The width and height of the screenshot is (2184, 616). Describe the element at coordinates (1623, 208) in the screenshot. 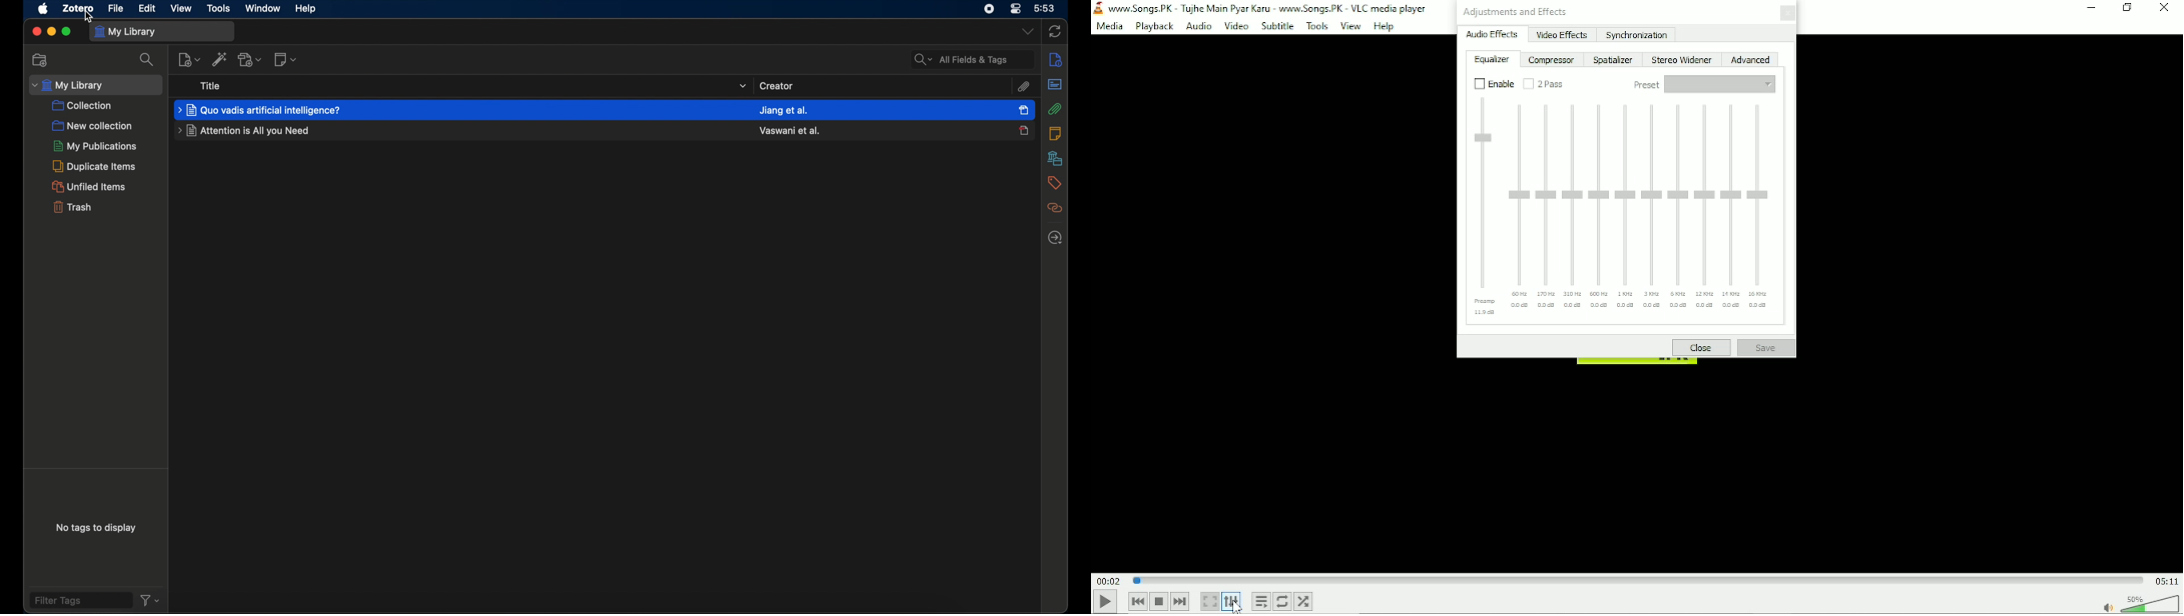

I see `Equalizer` at that location.